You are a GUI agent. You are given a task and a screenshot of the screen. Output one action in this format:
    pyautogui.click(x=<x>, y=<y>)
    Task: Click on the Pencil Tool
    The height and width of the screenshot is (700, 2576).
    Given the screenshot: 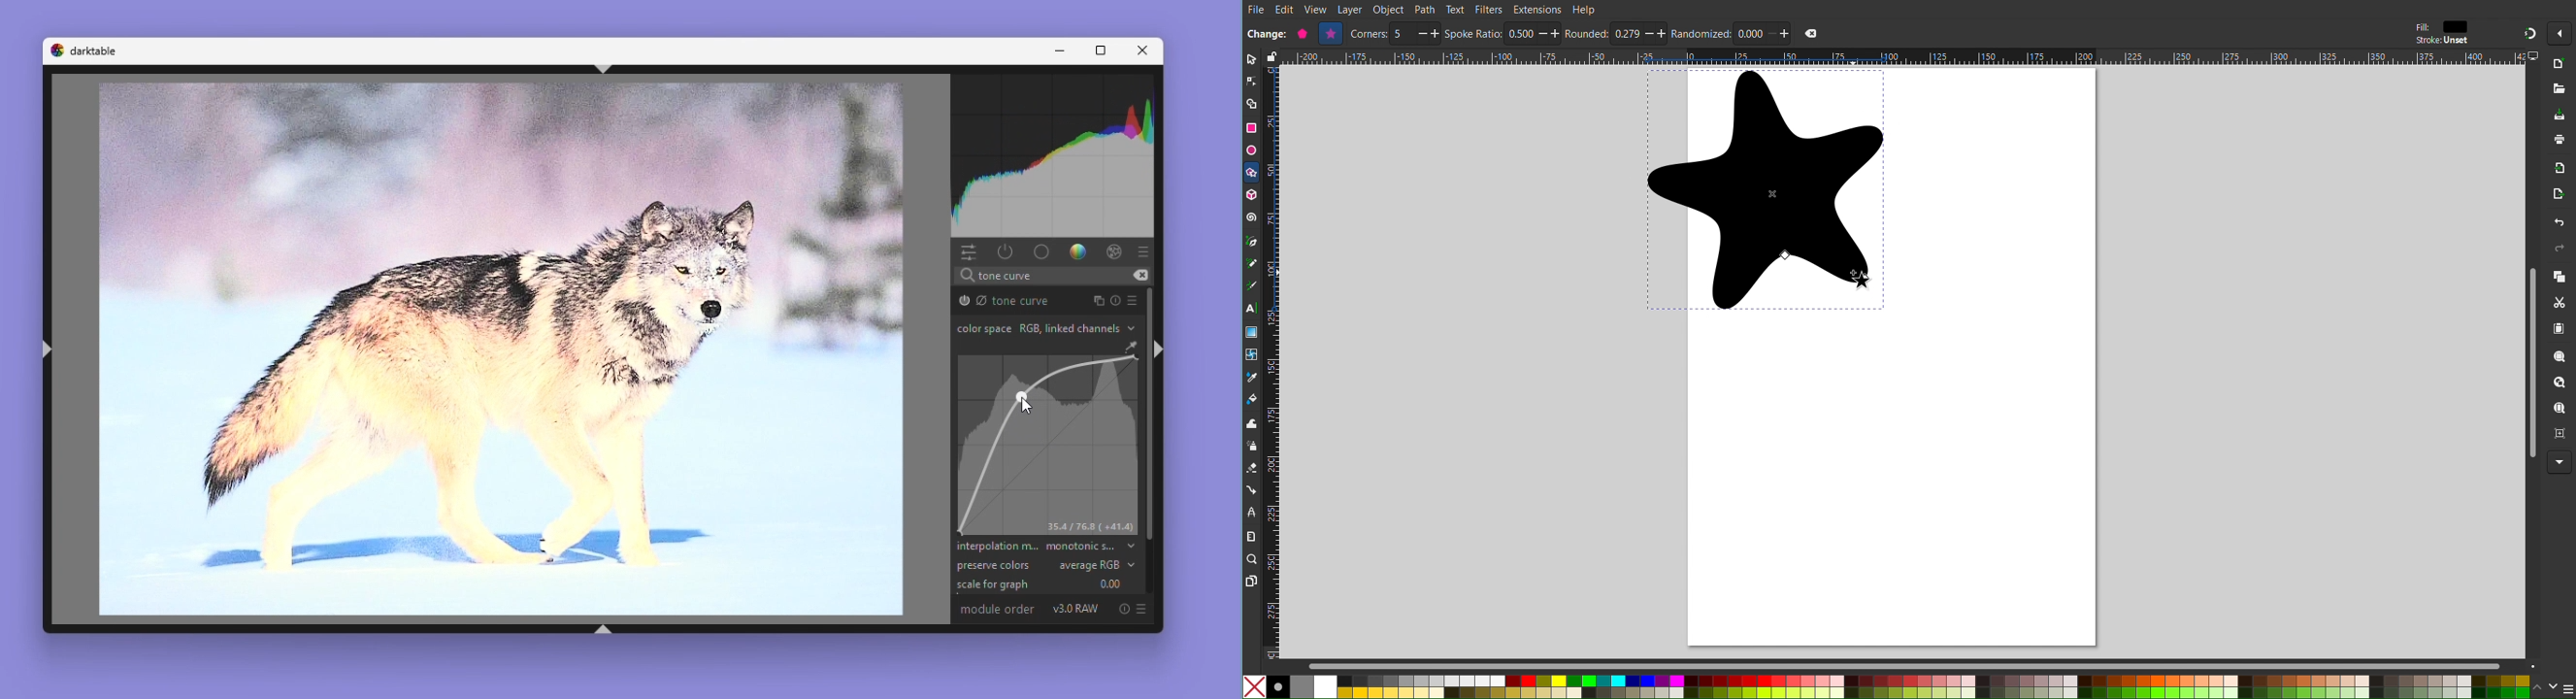 What is the action you would take?
    pyautogui.click(x=1251, y=265)
    